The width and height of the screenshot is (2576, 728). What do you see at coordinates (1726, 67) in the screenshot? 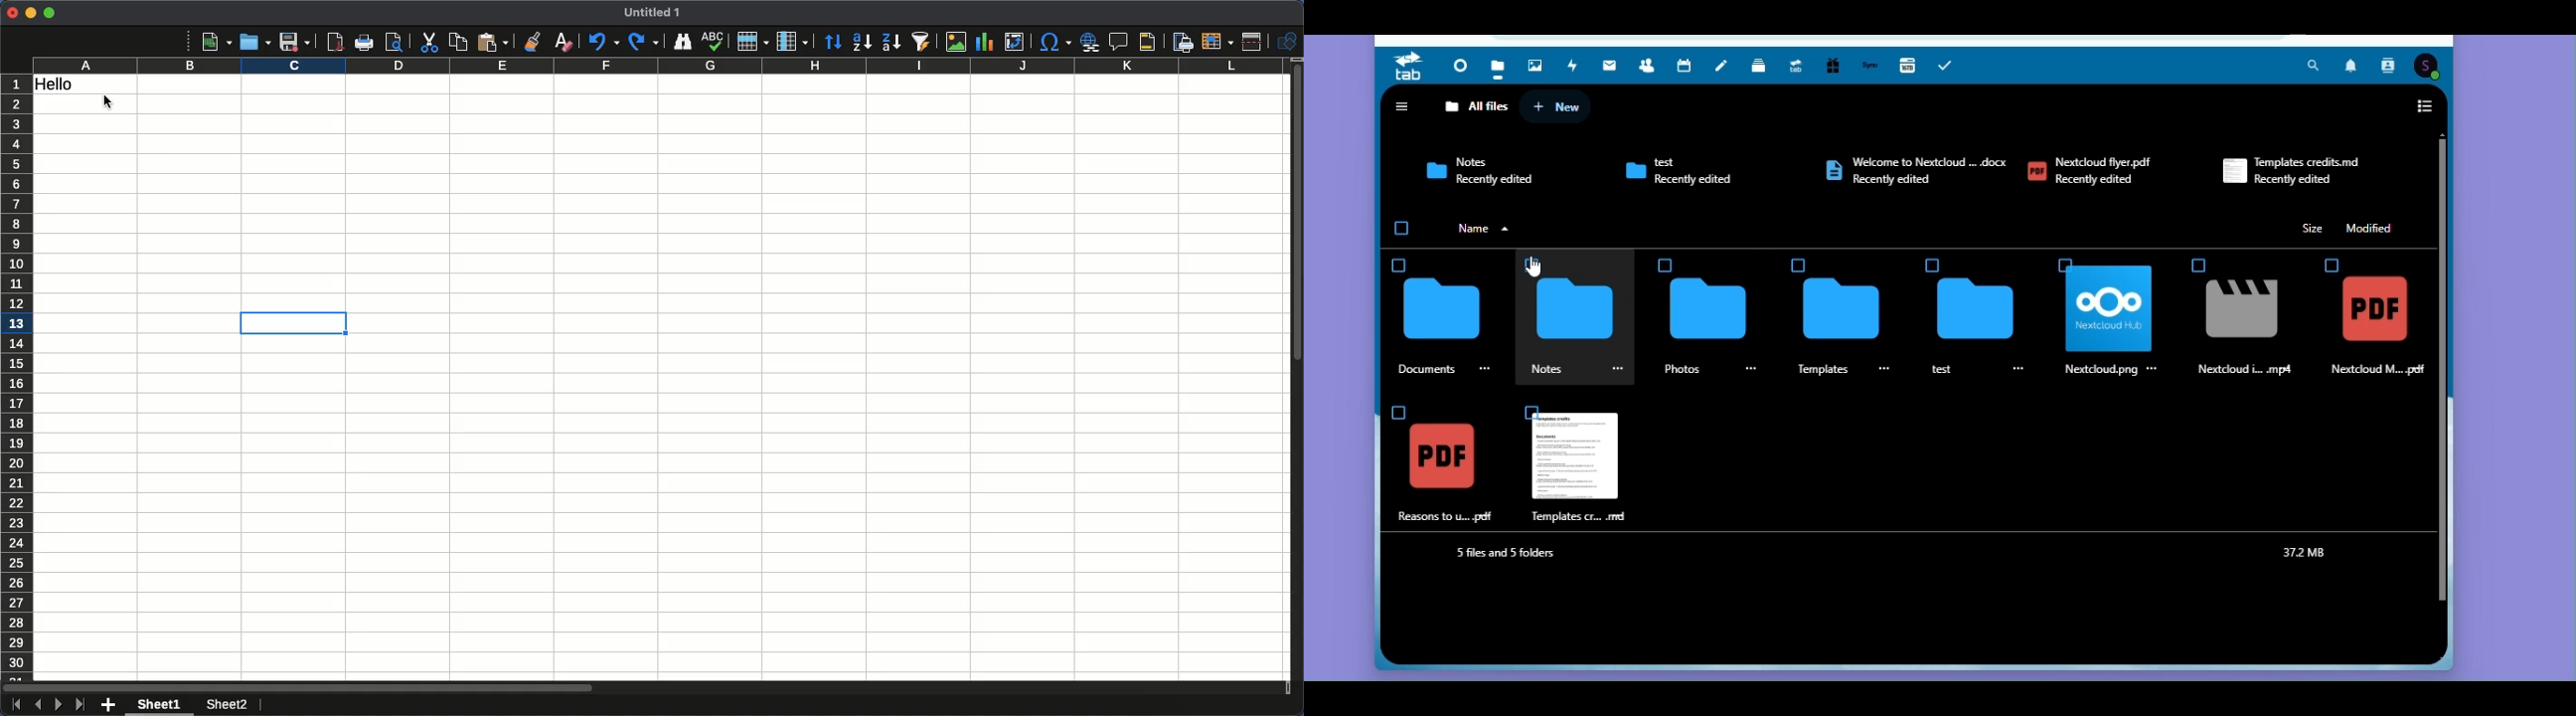
I see `Notes` at bounding box center [1726, 67].